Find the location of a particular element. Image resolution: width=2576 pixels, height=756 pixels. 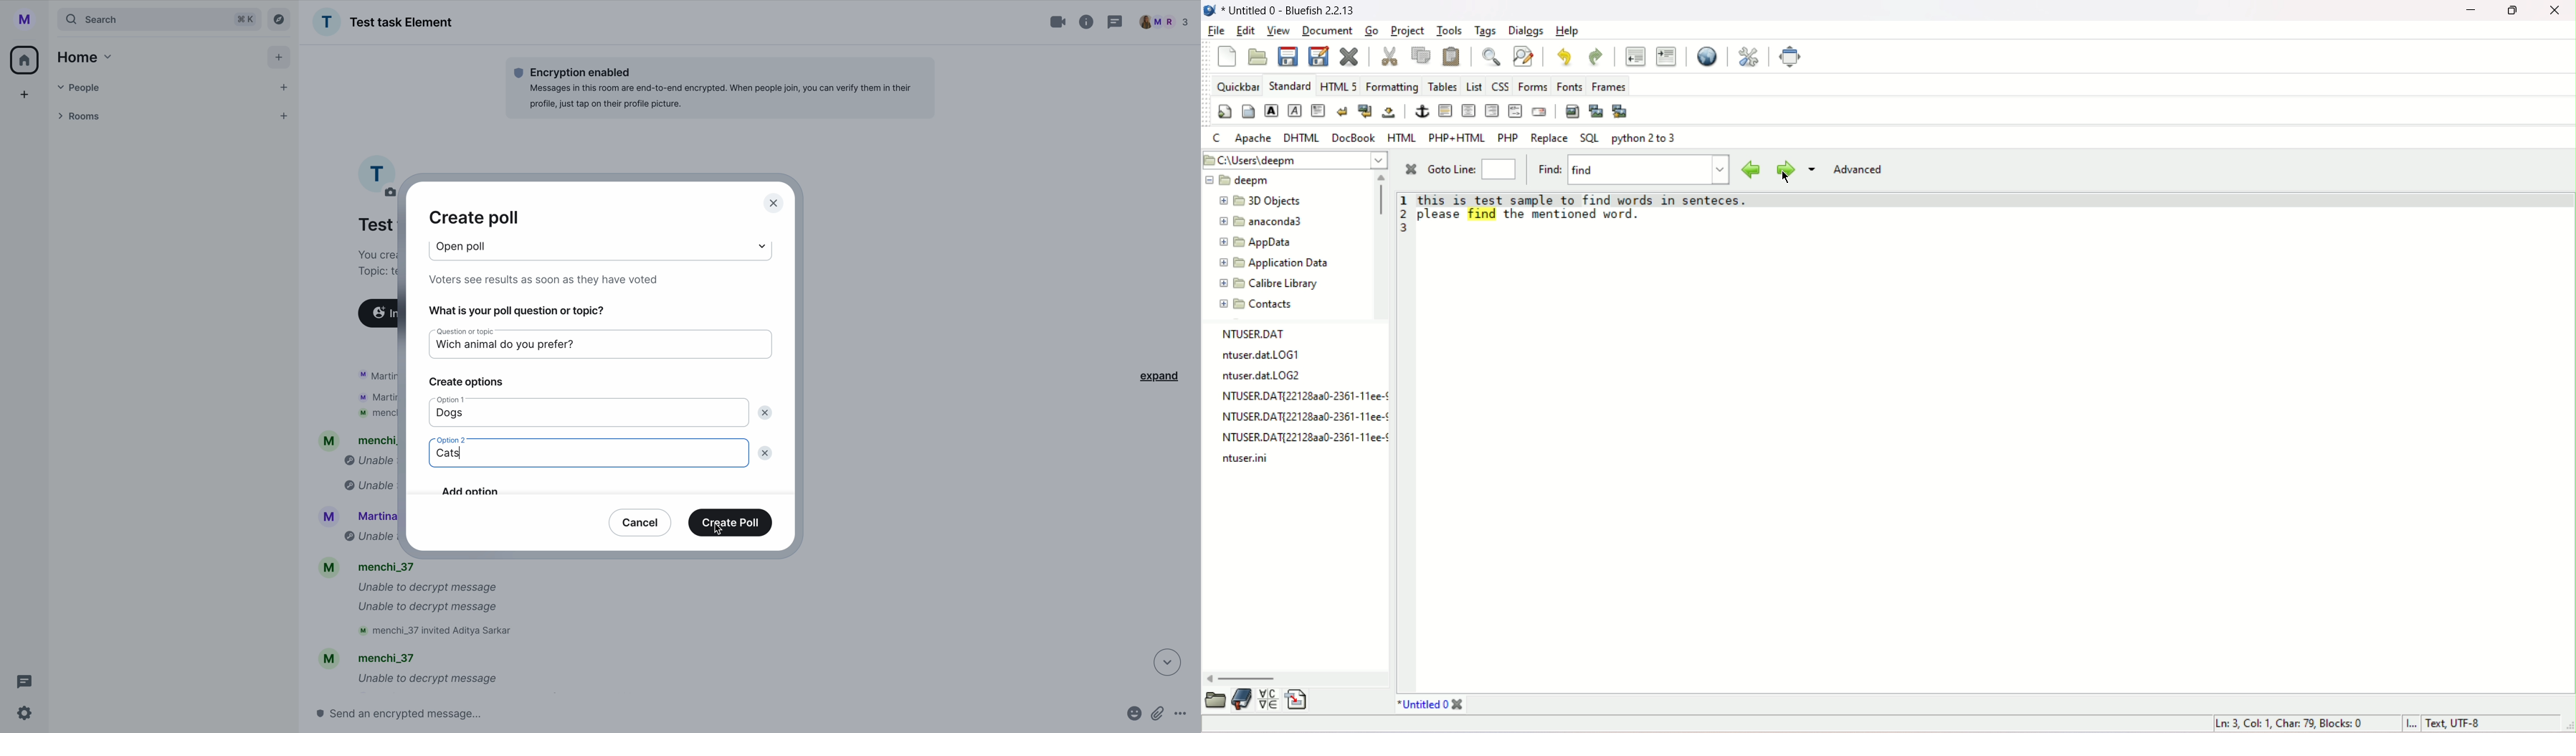

people is located at coordinates (1164, 22).